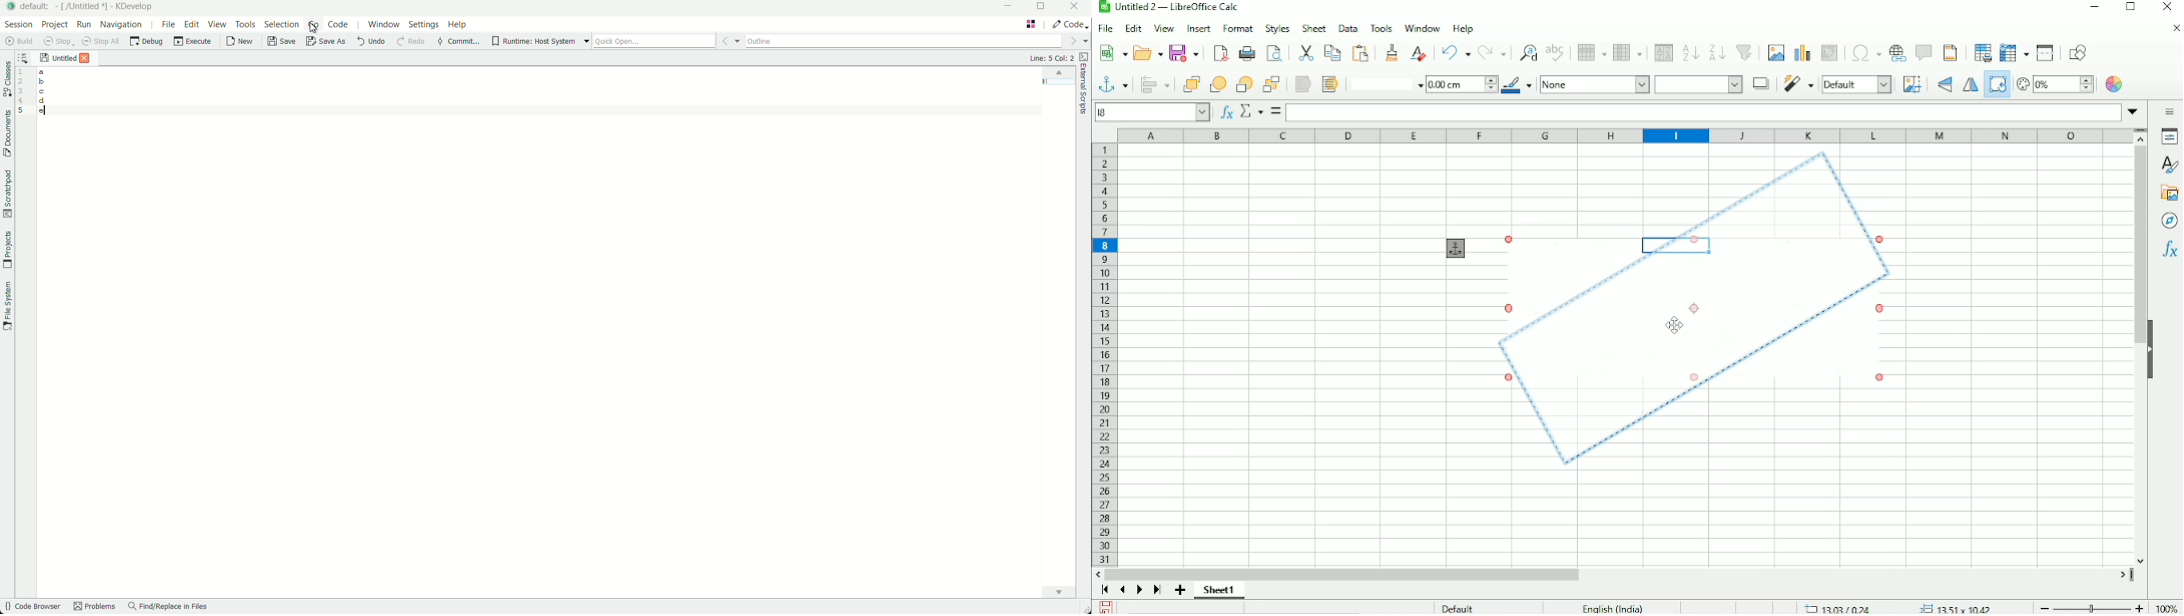  What do you see at coordinates (1897, 53) in the screenshot?
I see `Insert hyperlink` at bounding box center [1897, 53].